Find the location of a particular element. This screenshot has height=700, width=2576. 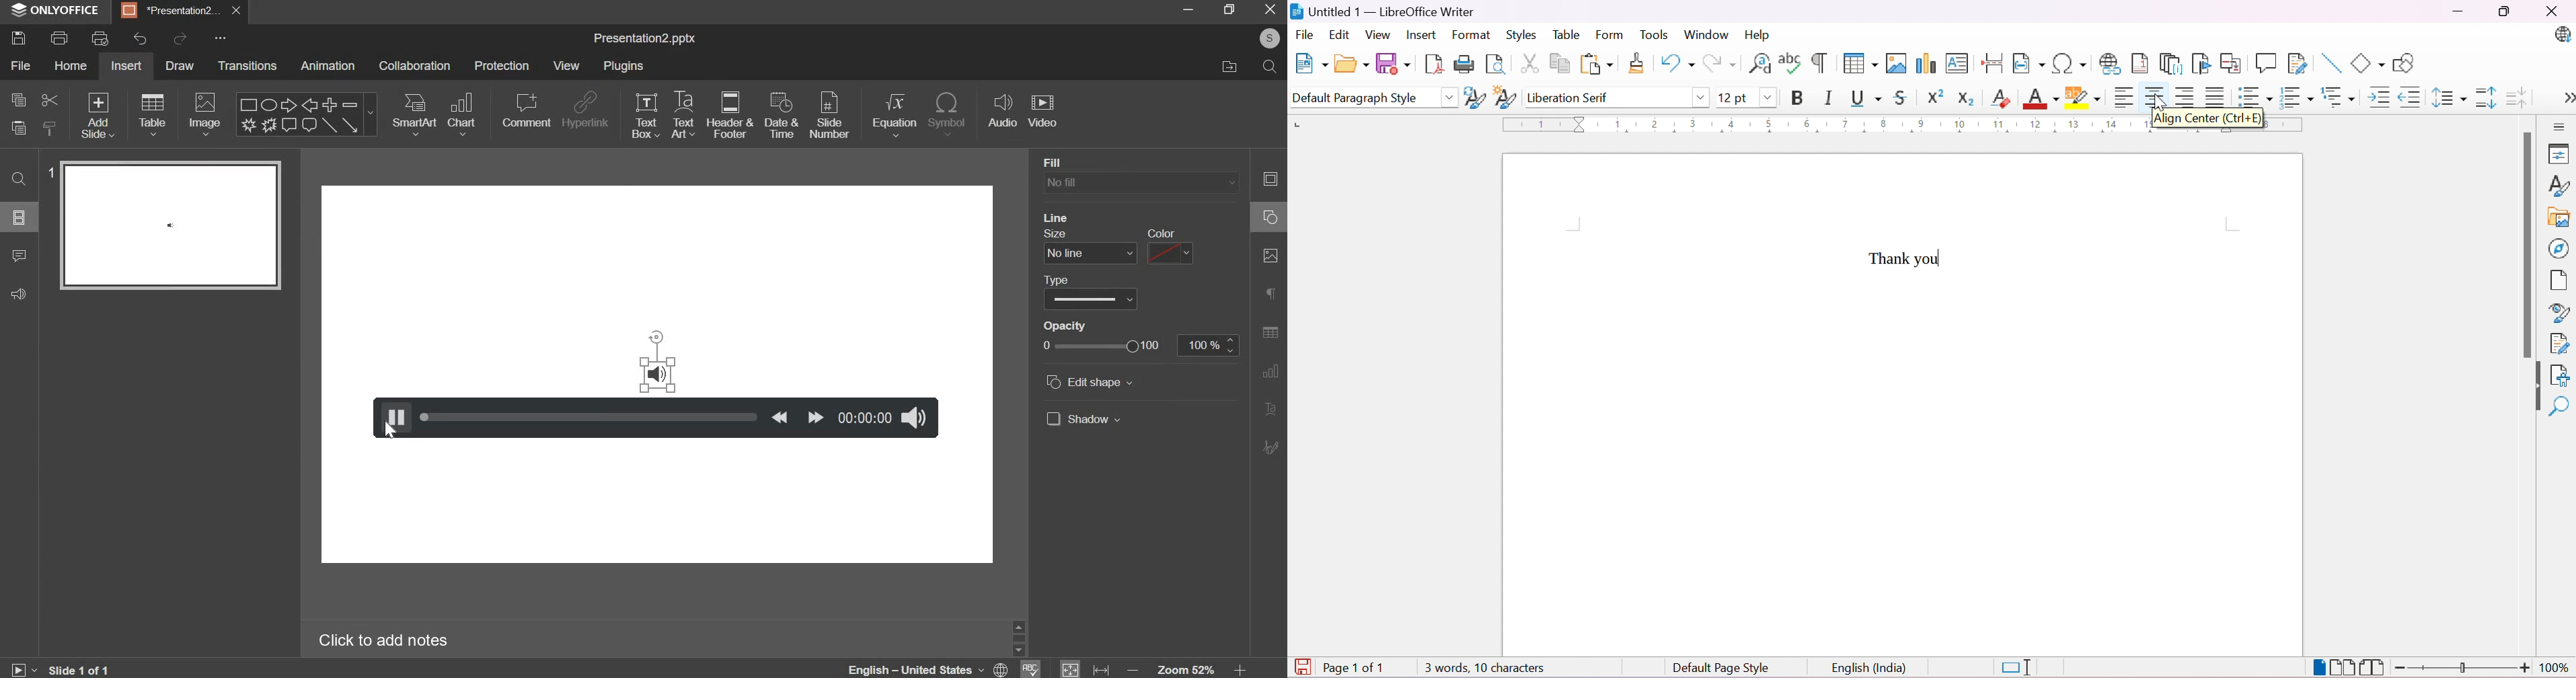

save is located at coordinates (23, 36).